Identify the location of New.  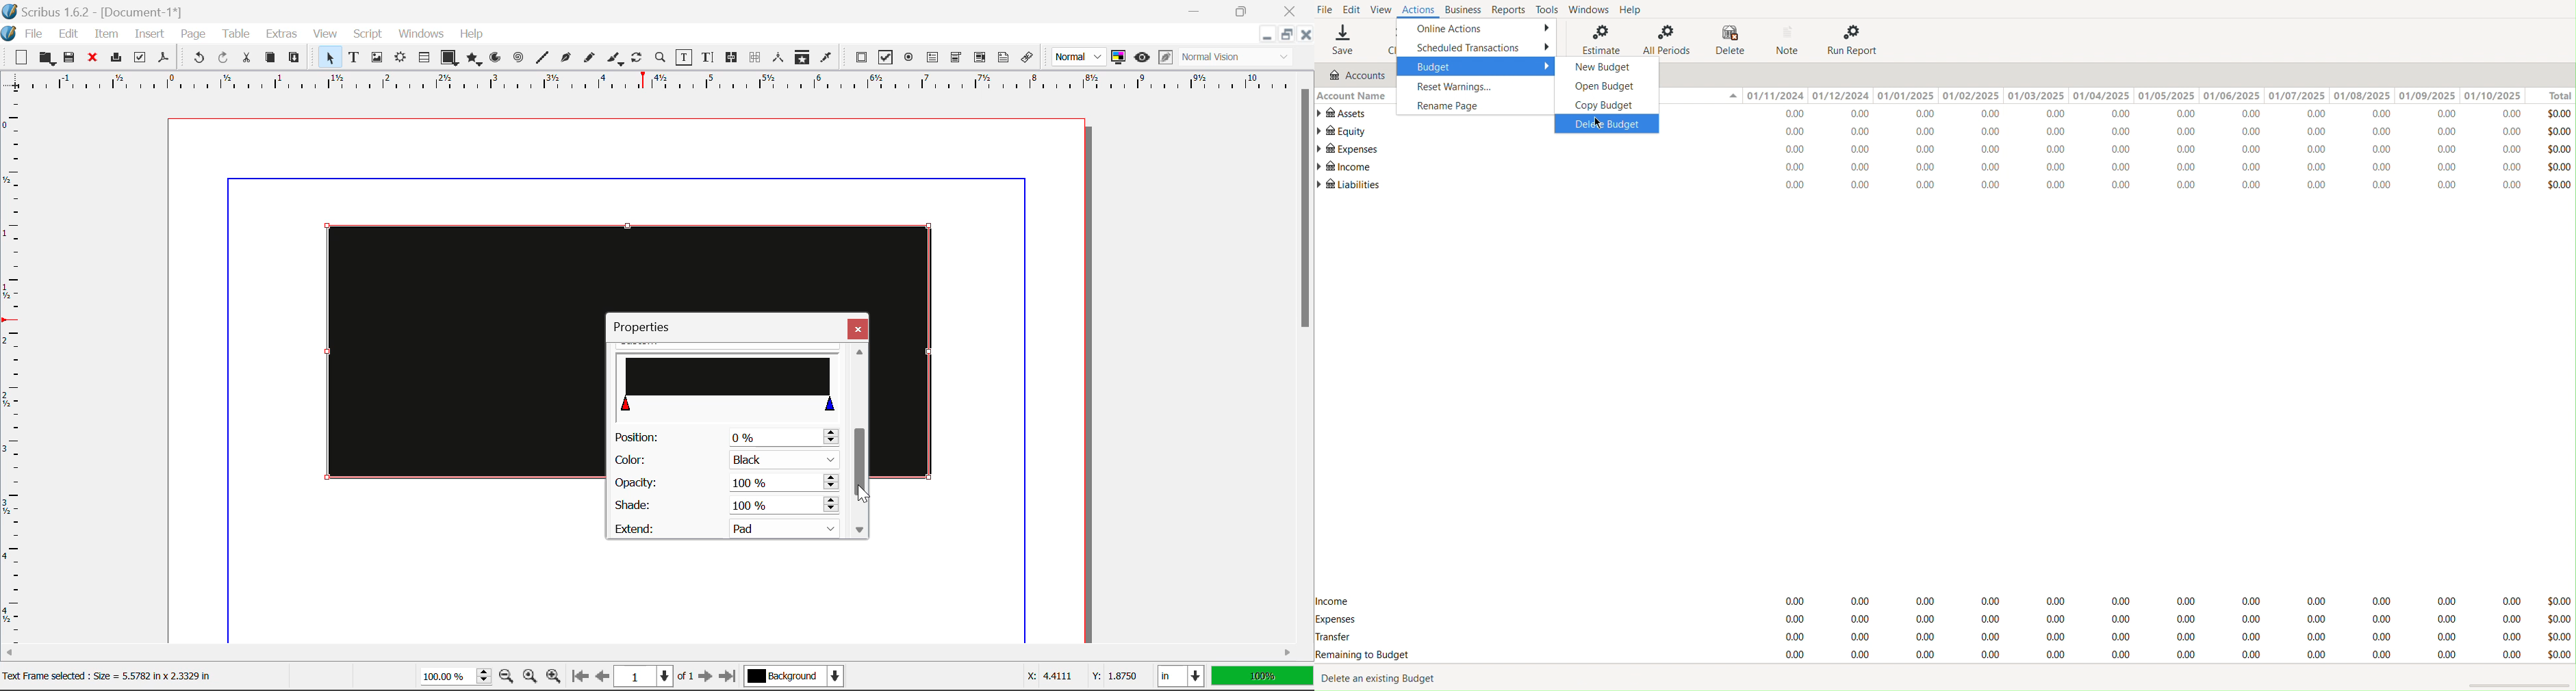
(19, 58).